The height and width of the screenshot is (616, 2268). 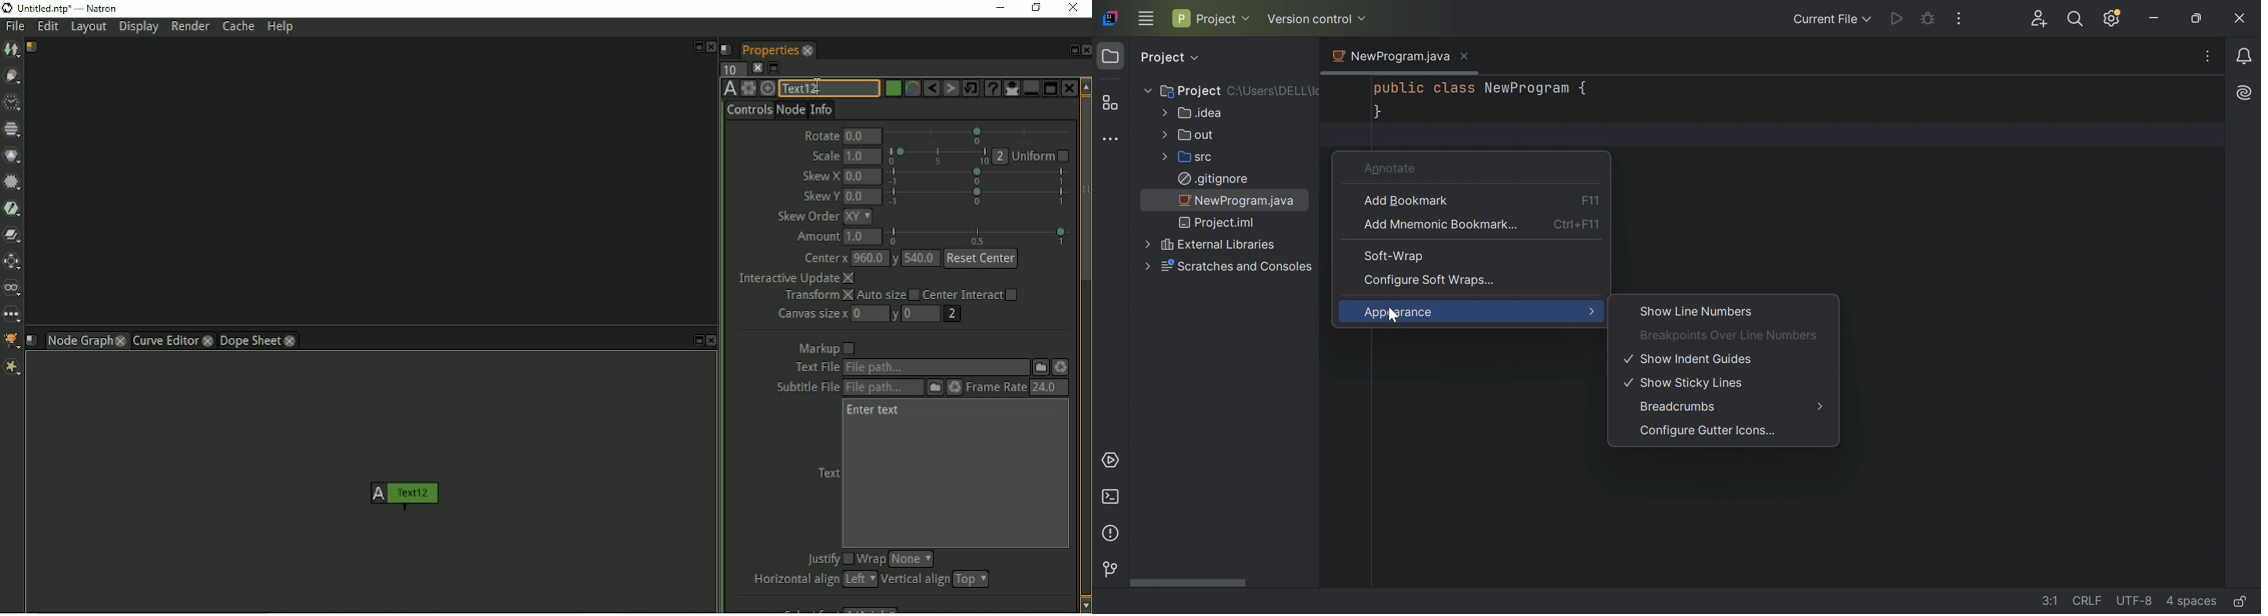 I want to click on C:\Users\DELL\Id, so click(x=1274, y=93).